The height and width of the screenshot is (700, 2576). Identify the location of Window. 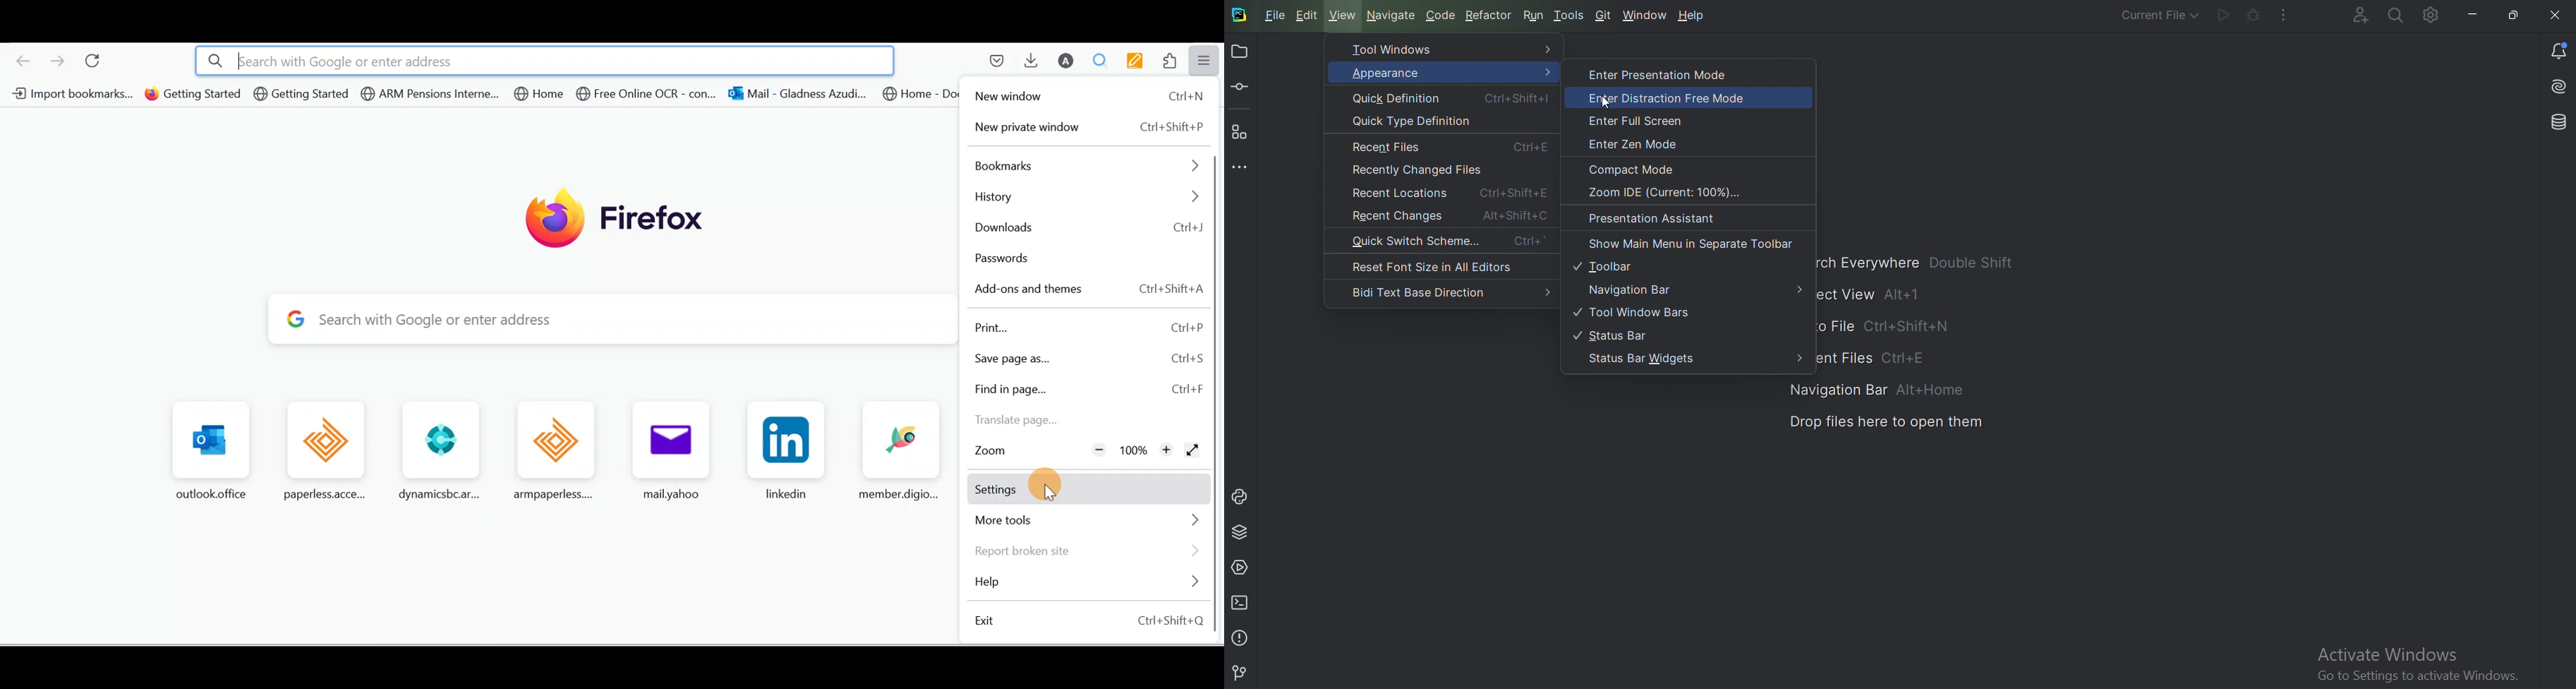
(1646, 14).